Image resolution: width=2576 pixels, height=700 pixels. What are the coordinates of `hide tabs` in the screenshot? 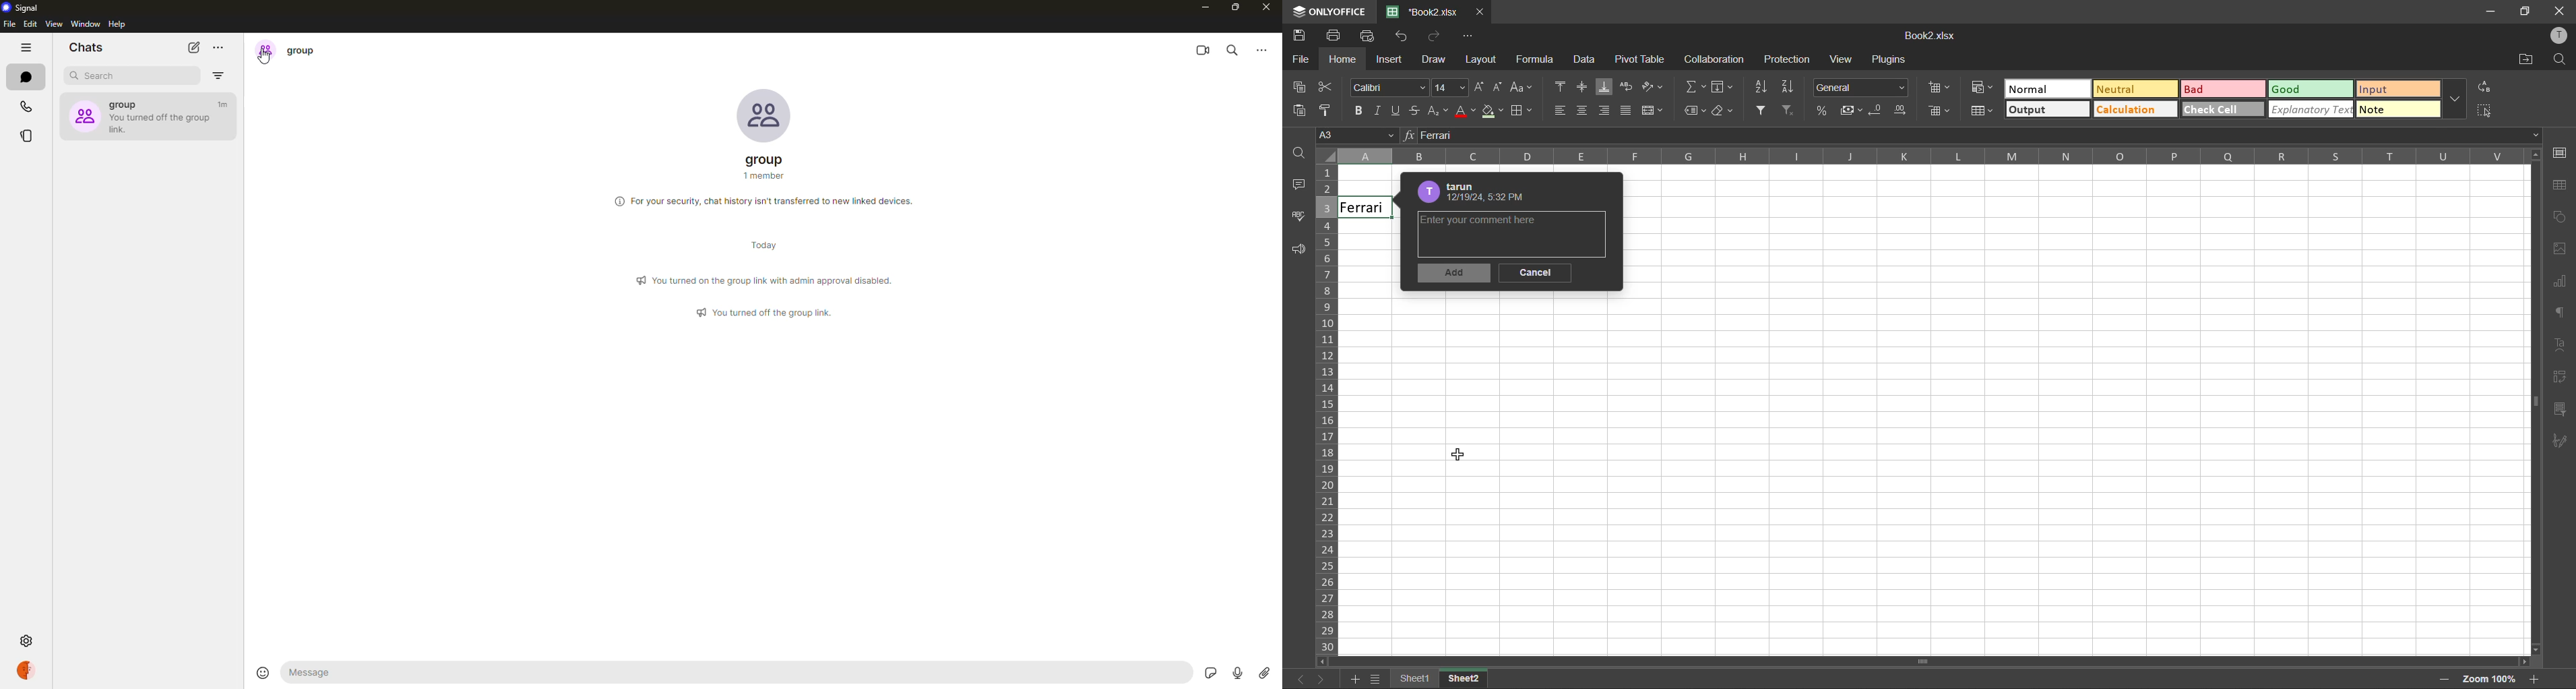 It's located at (24, 50).